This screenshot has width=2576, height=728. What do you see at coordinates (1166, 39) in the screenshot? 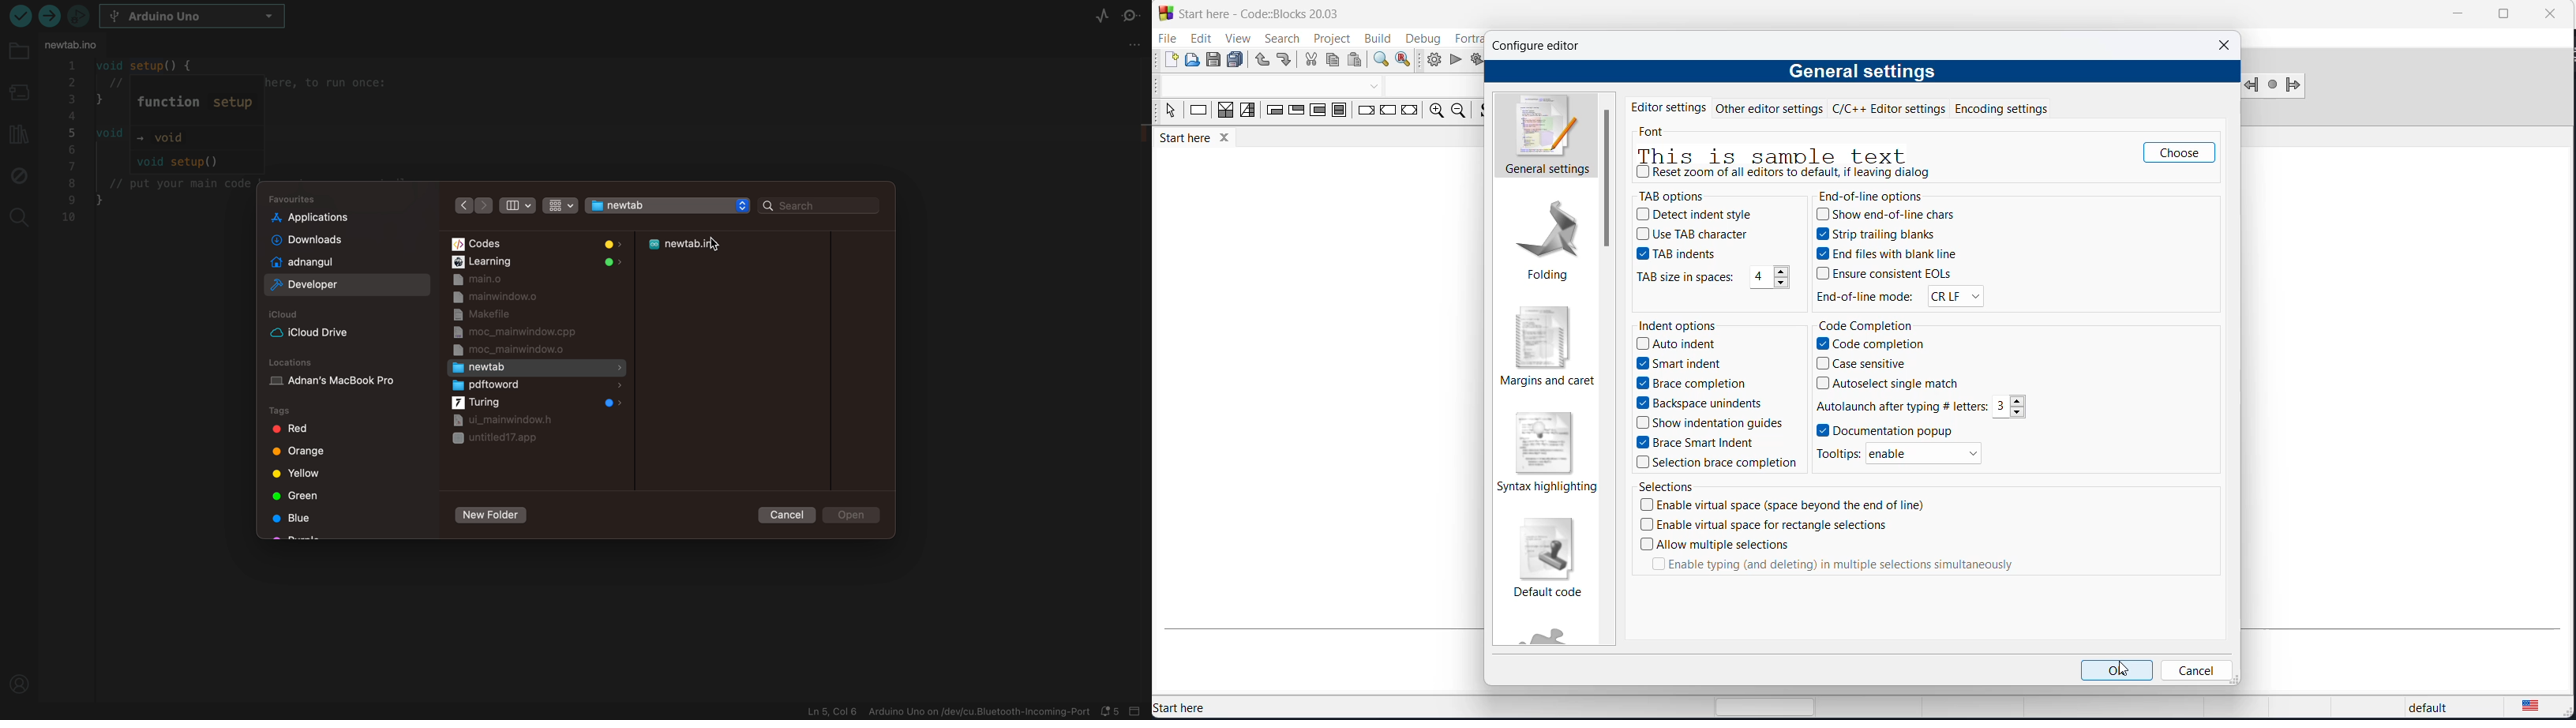
I see `file` at bounding box center [1166, 39].